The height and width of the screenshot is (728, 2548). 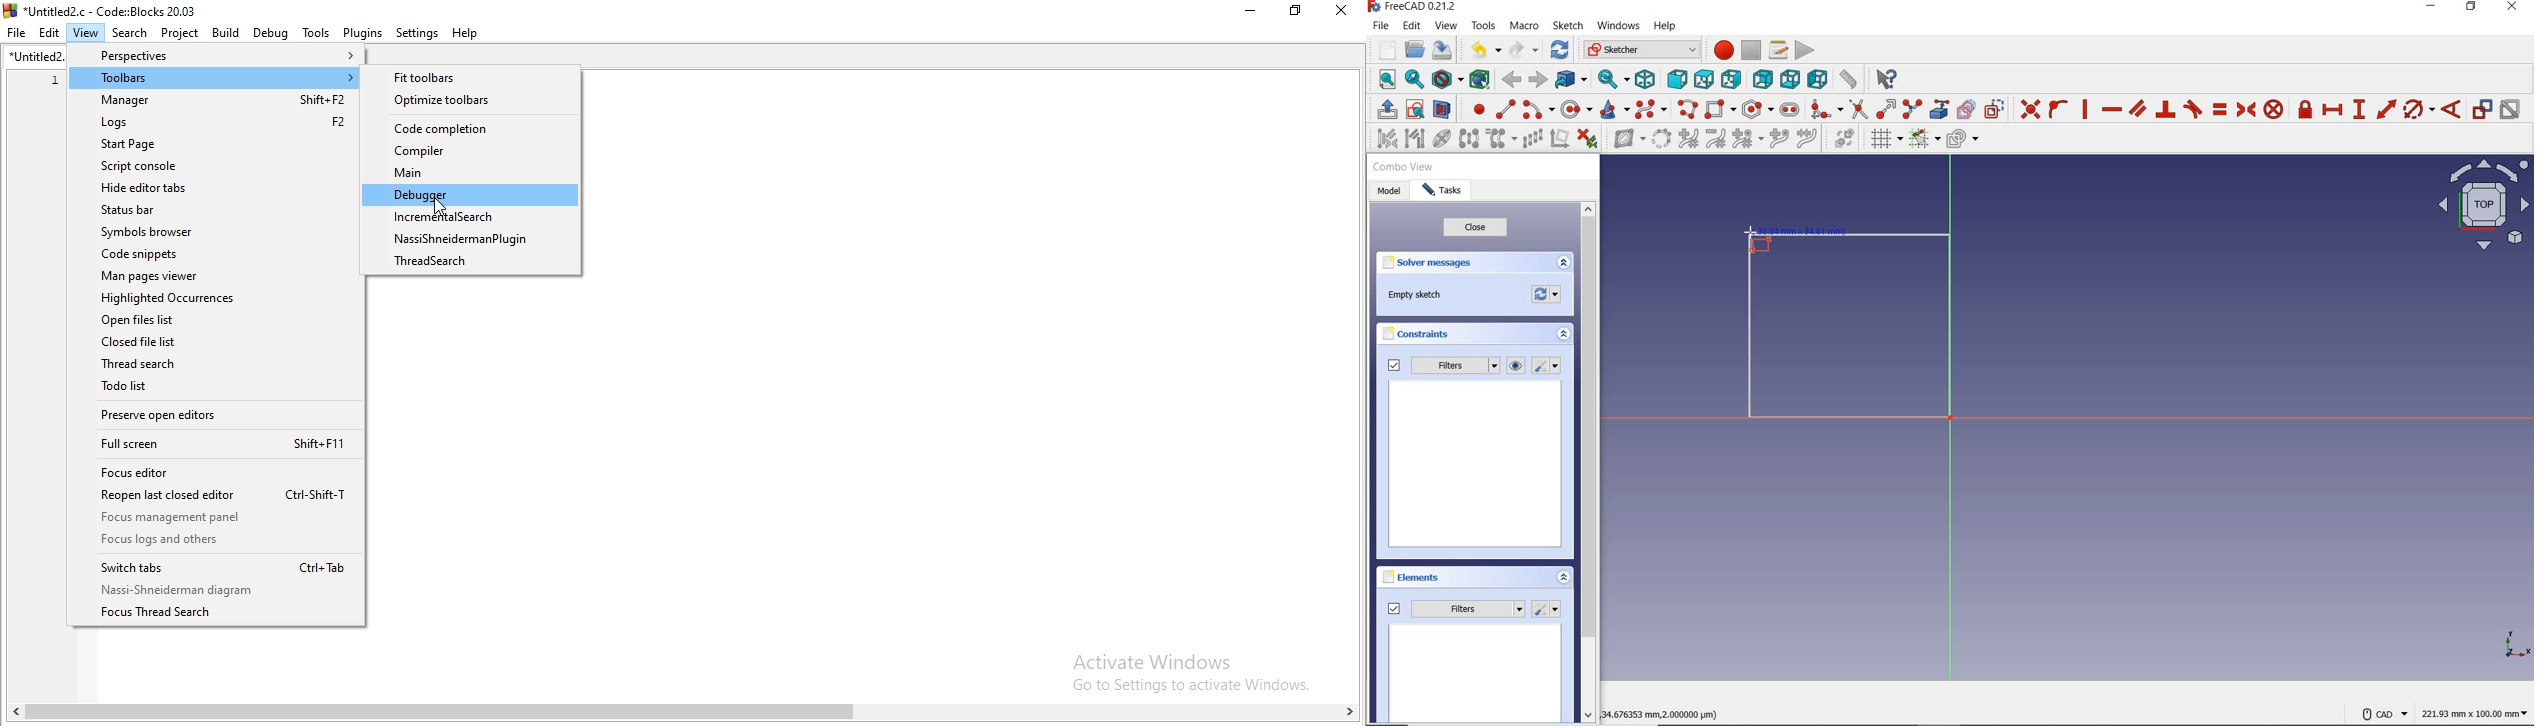 What do you see at coordinates (1563, 264) in the screenshot?
I see `expand` at bounding box center [1563, 264].